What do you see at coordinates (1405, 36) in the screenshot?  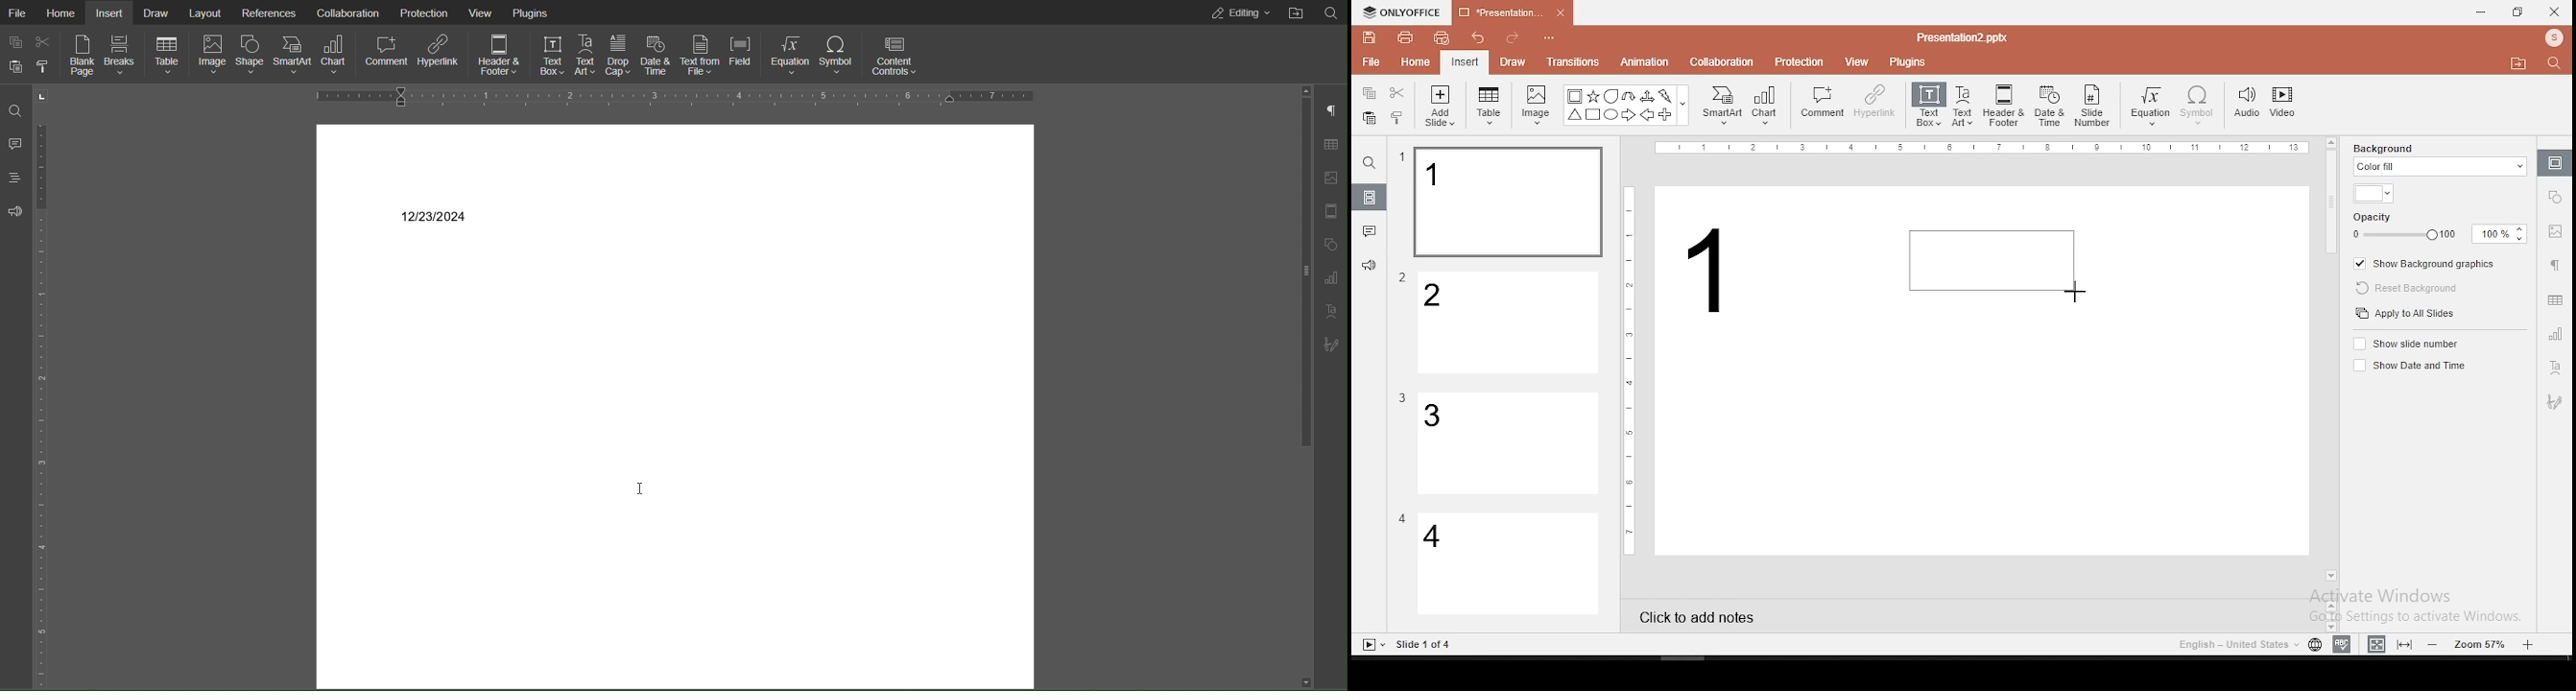 I see `print file` at bounding box center [1405, 36].